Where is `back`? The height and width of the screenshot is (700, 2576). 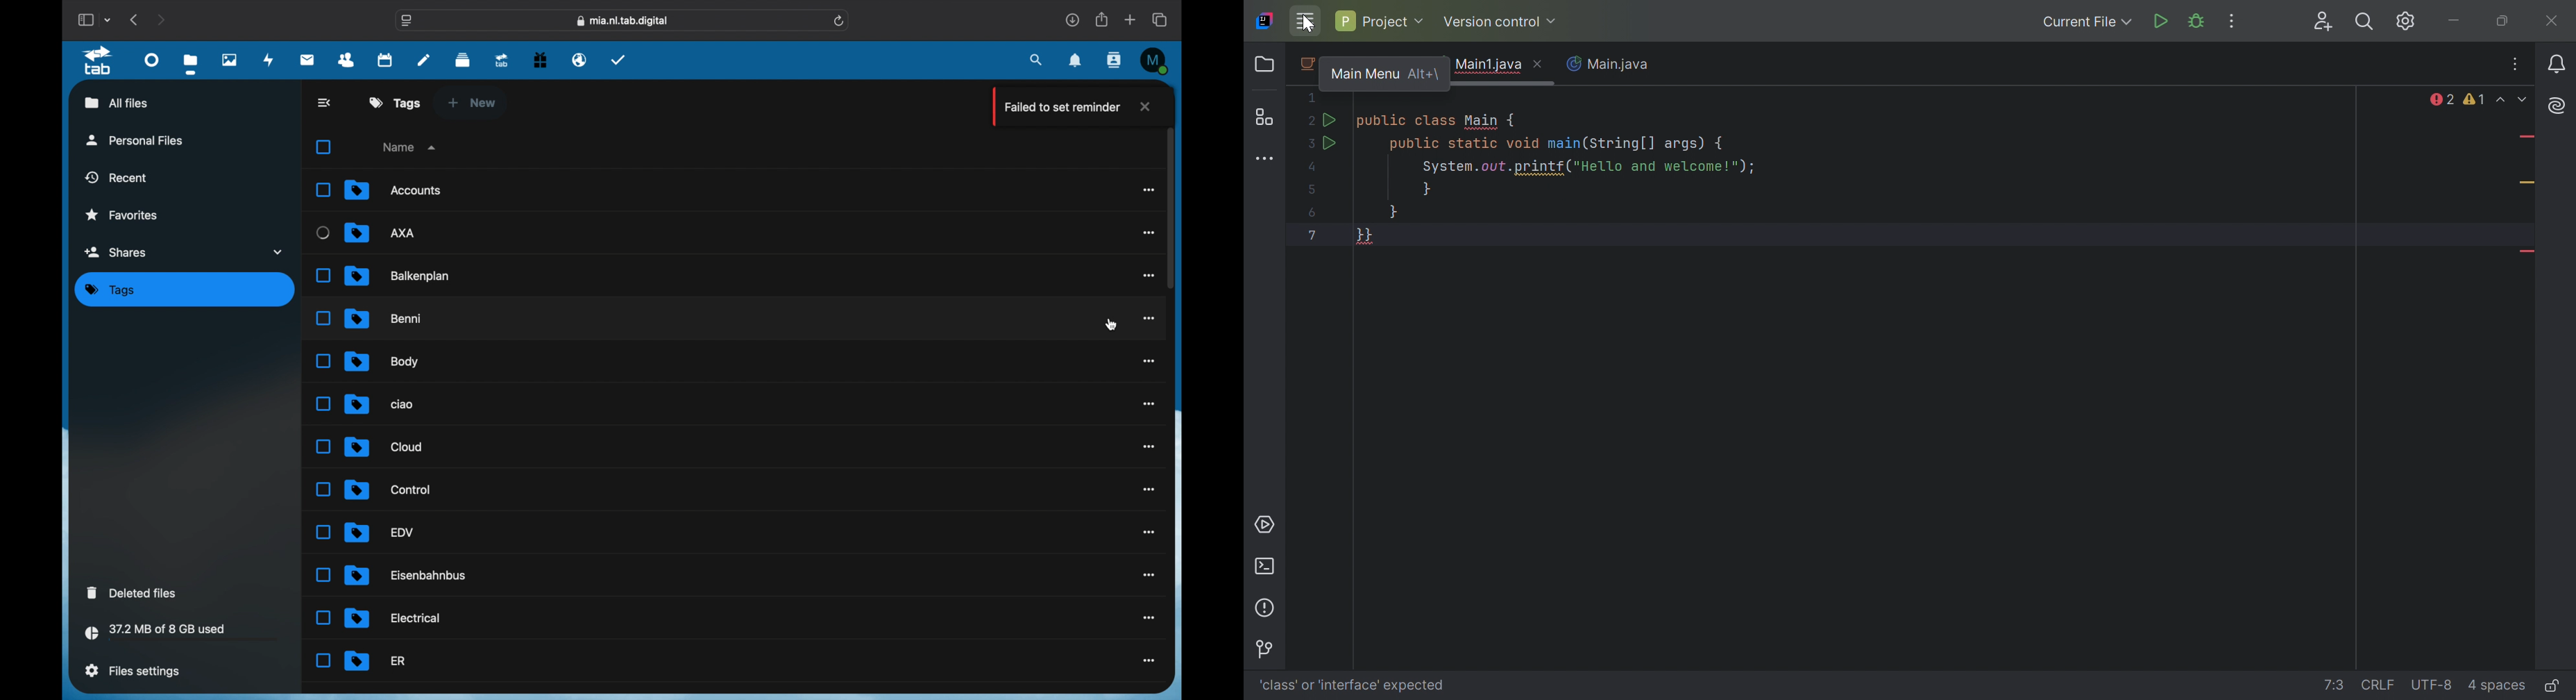
back is located at coordinates (325, 102).